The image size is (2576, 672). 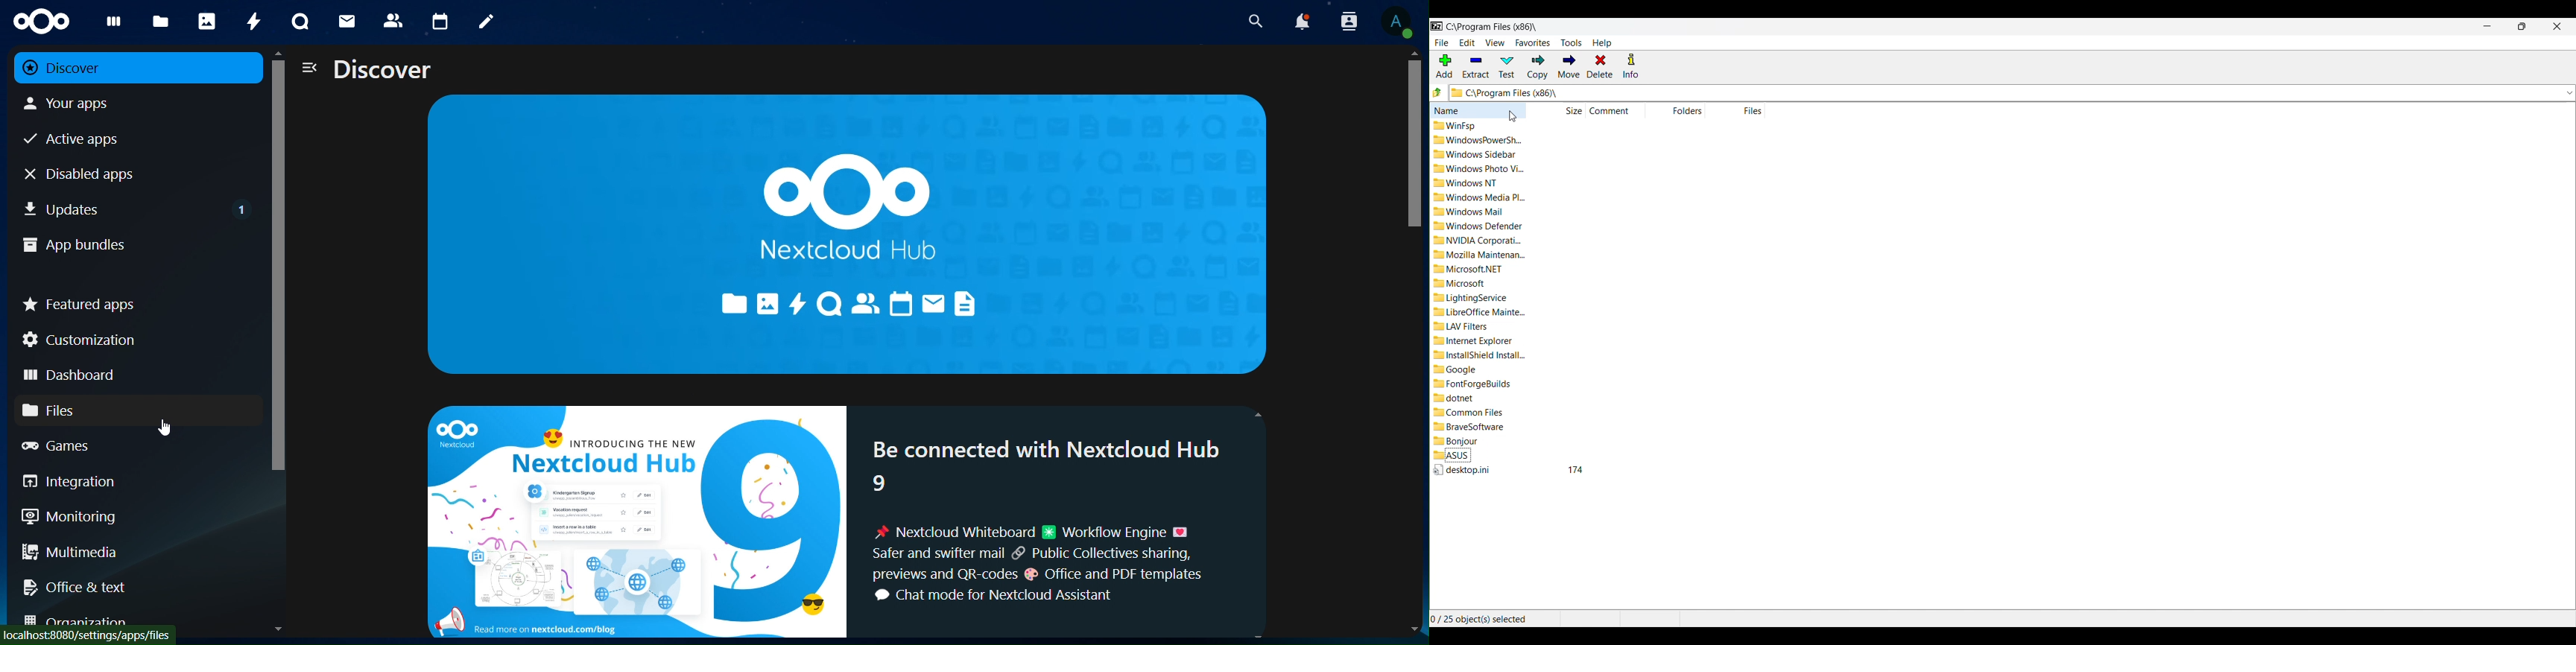 I want to click on notifications, so click(x=1302, y=24).